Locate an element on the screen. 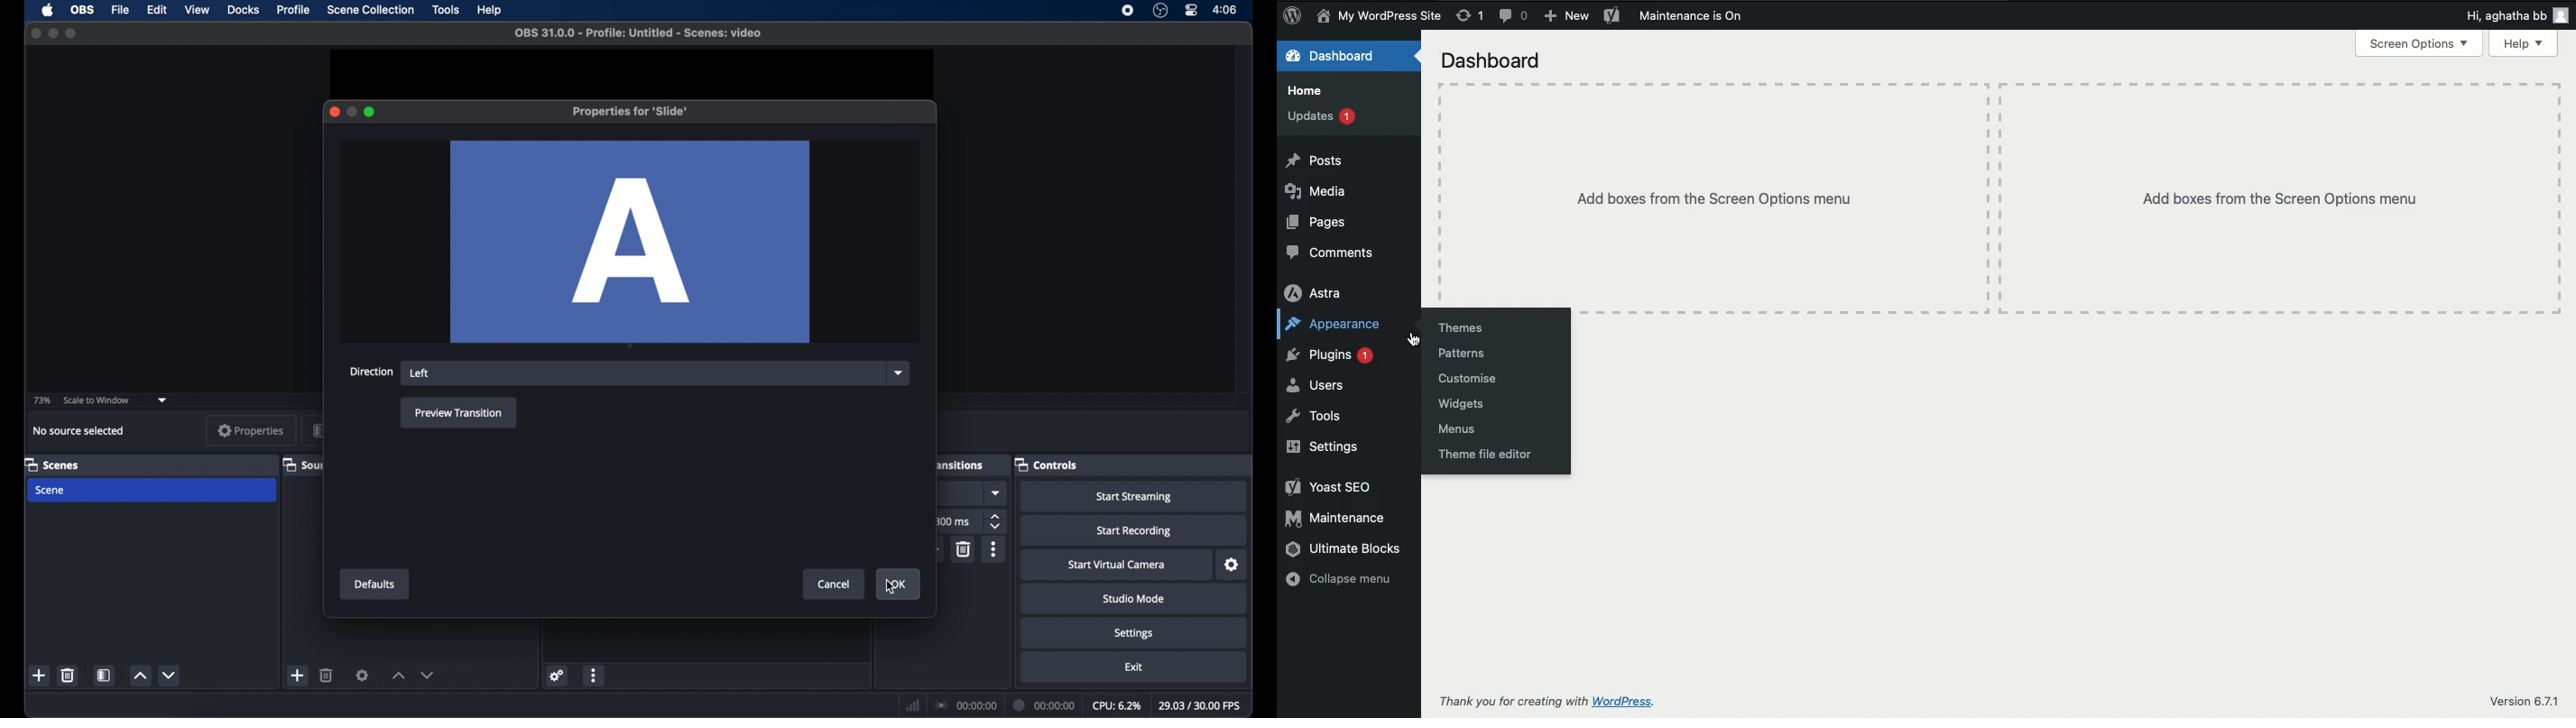 The height and width of the screenshot is (728, 2576). Maintenance is located at coordinates (1338, 518).